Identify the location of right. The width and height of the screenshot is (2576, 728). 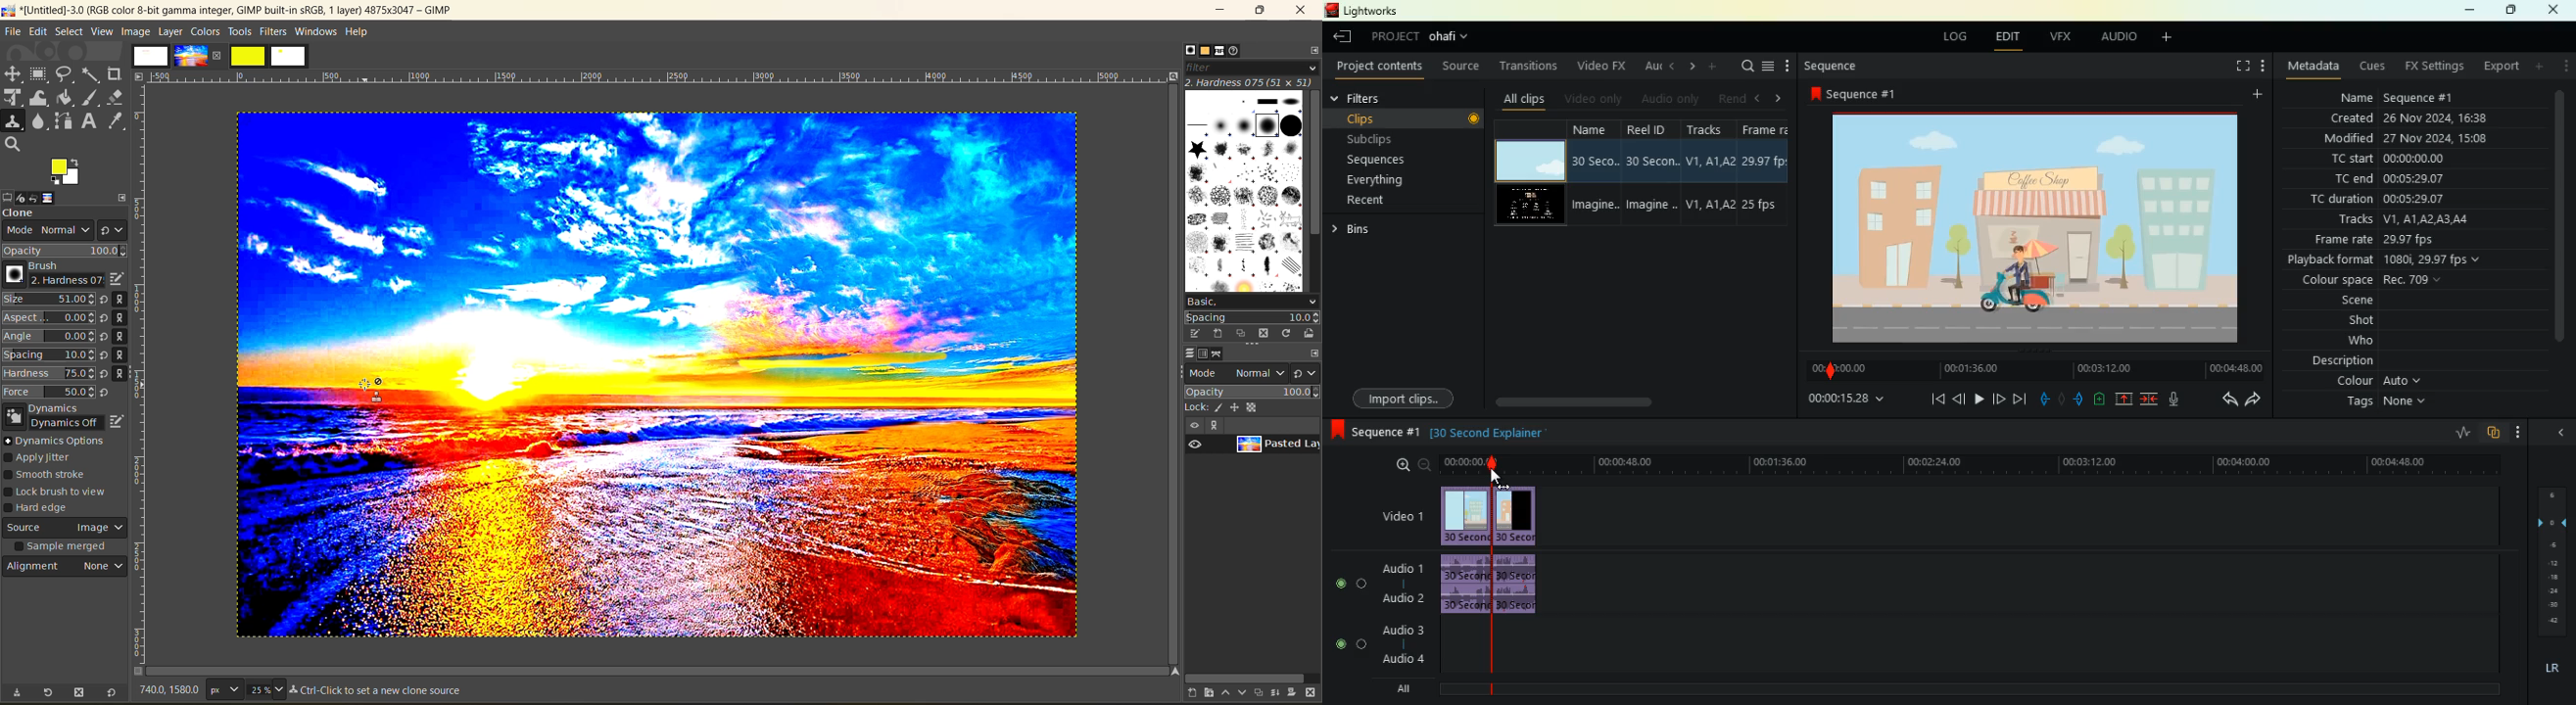
(1693, 69).